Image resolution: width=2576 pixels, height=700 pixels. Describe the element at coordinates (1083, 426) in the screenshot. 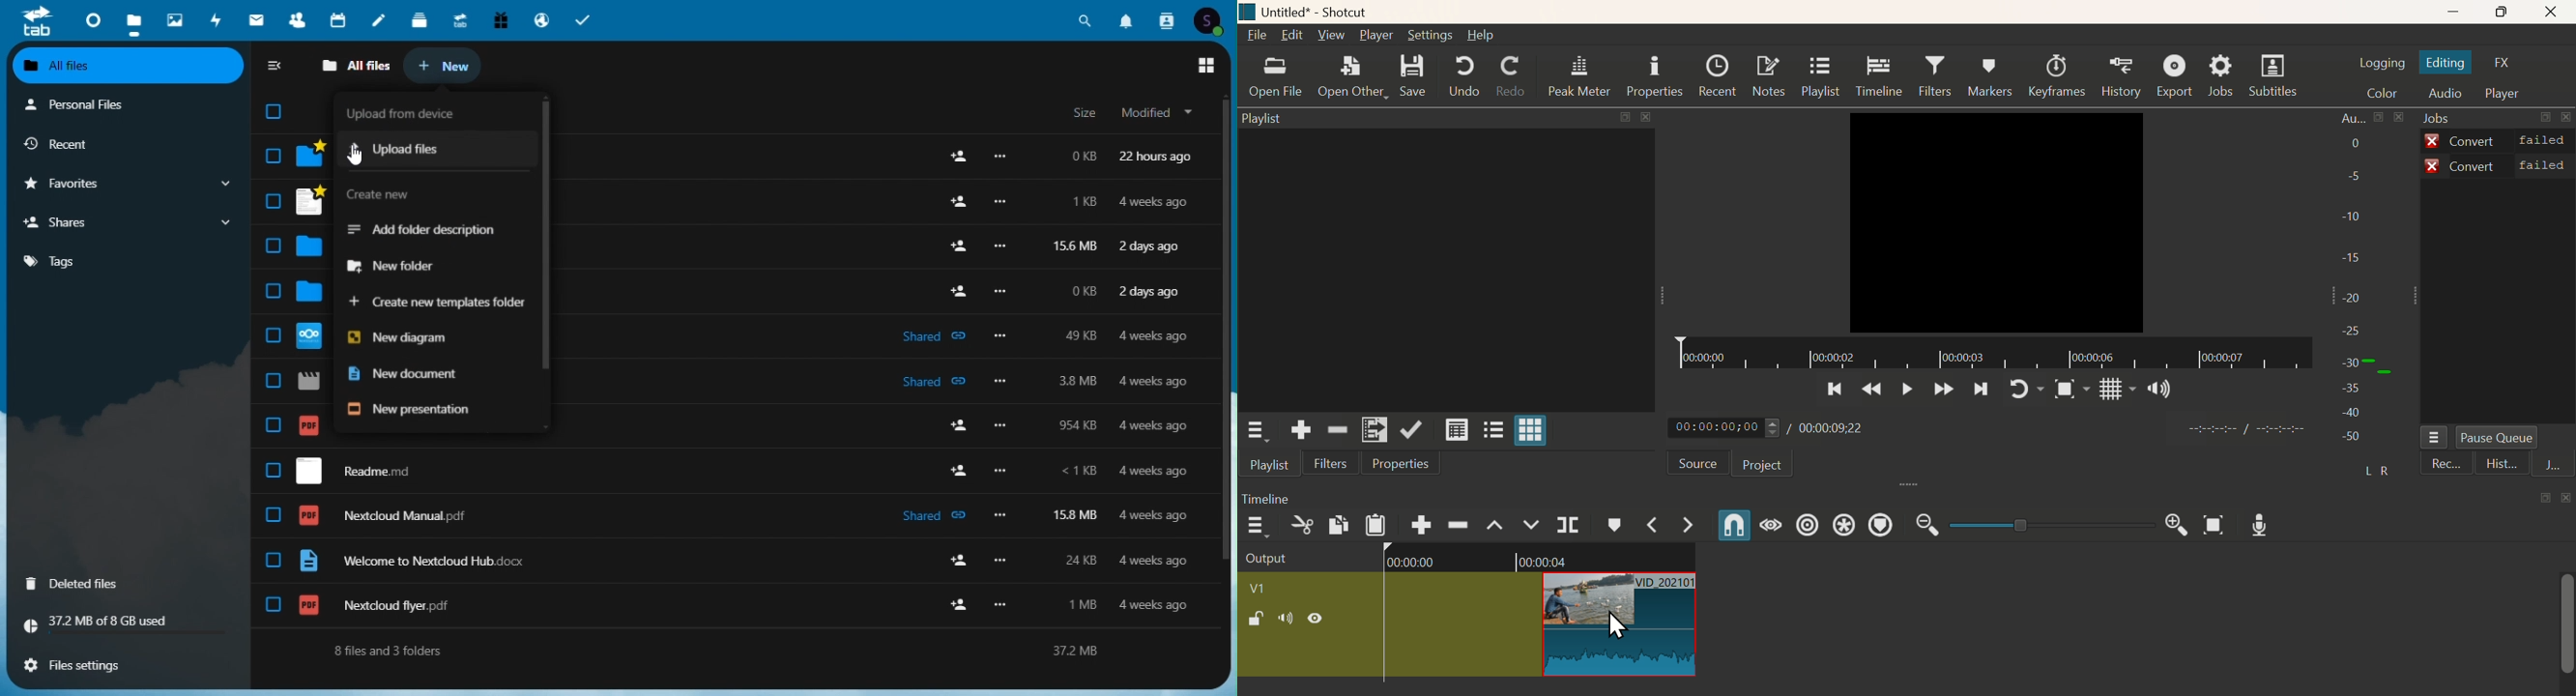

I see `954 kb` at that location.